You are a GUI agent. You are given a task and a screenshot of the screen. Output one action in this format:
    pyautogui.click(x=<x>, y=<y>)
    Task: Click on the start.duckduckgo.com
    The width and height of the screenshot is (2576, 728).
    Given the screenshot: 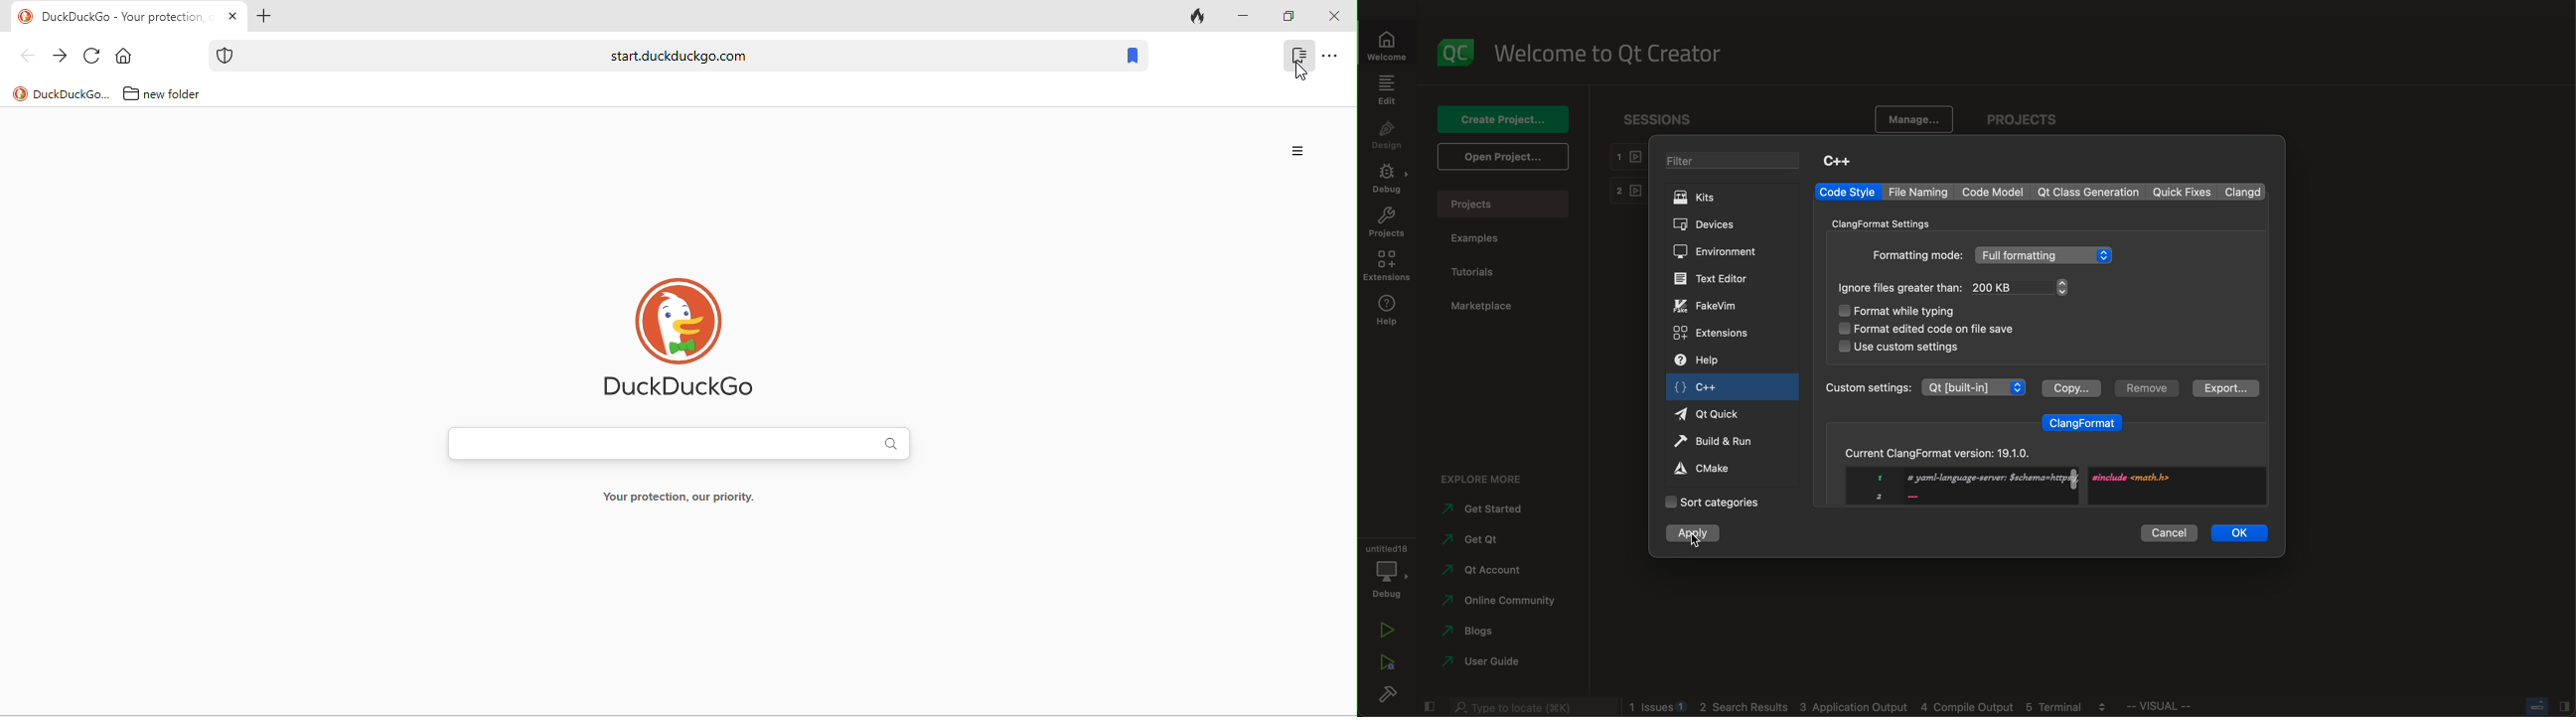 What is the action you would take?
    pyautogui.click(x=679, y=55)
    